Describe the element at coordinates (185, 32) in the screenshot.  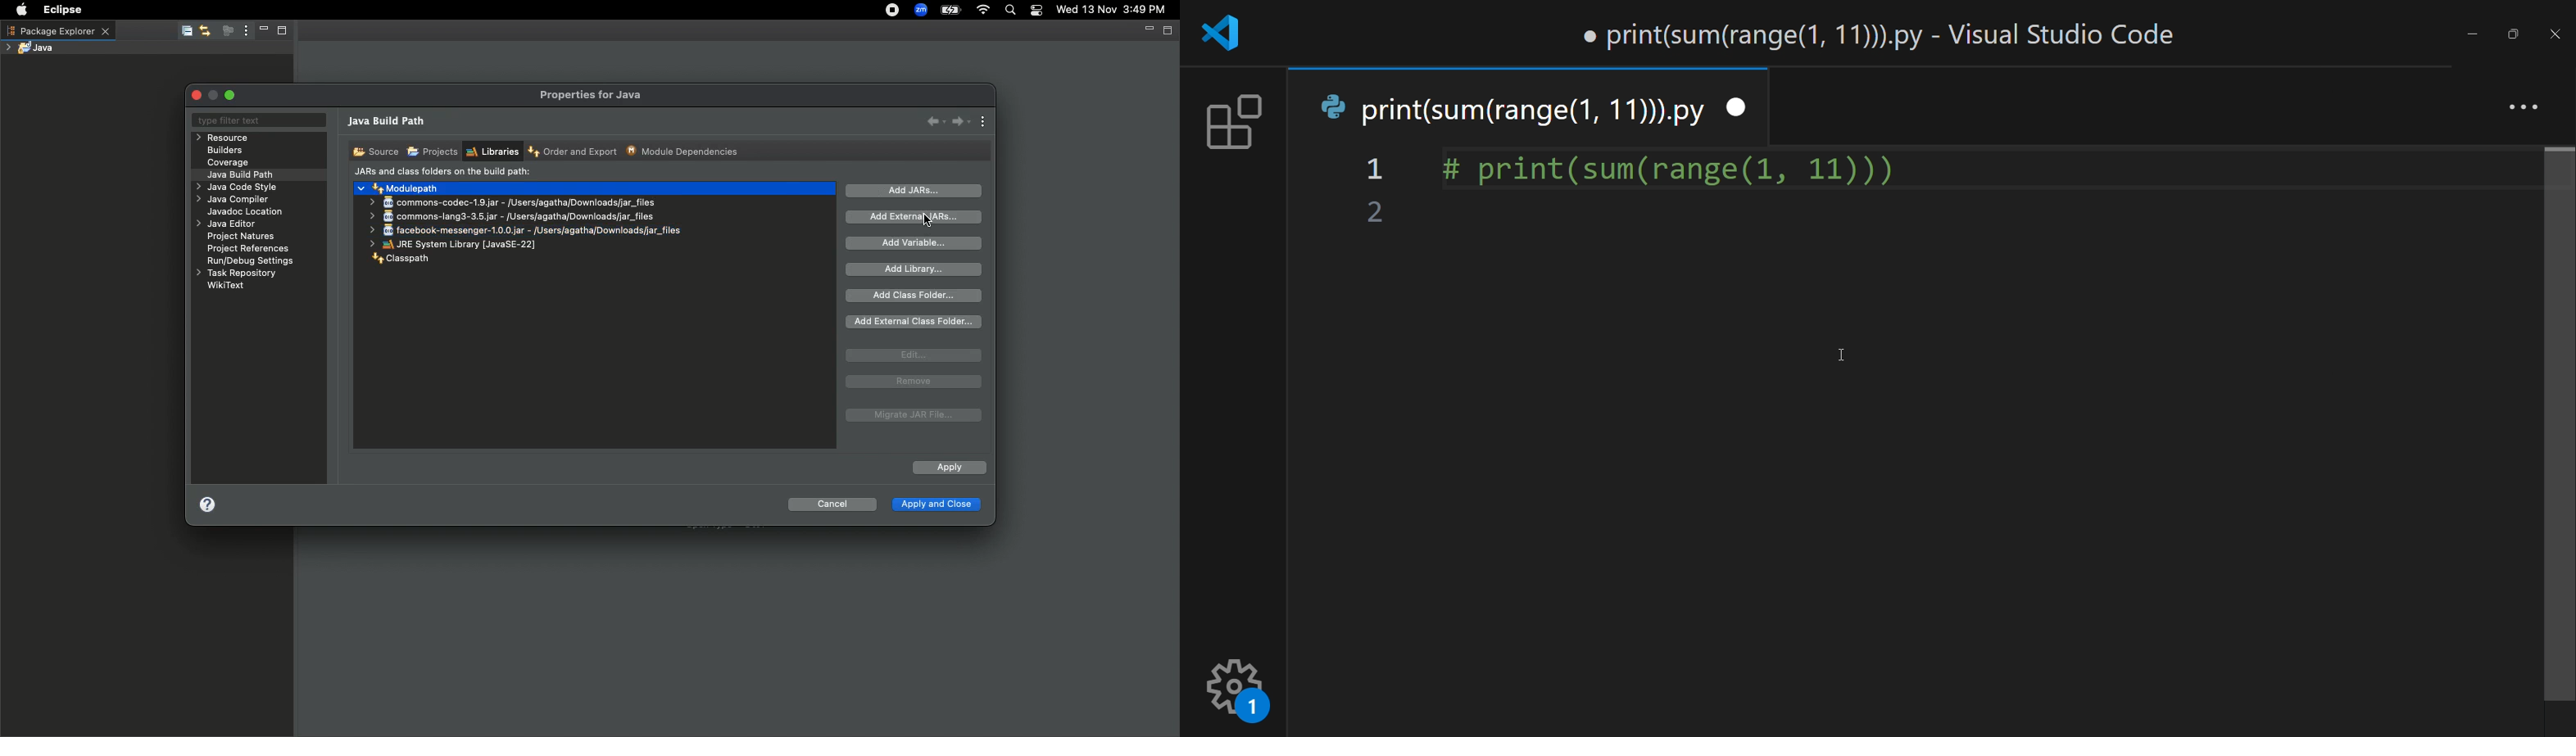
I see `Collapse all` at that location.